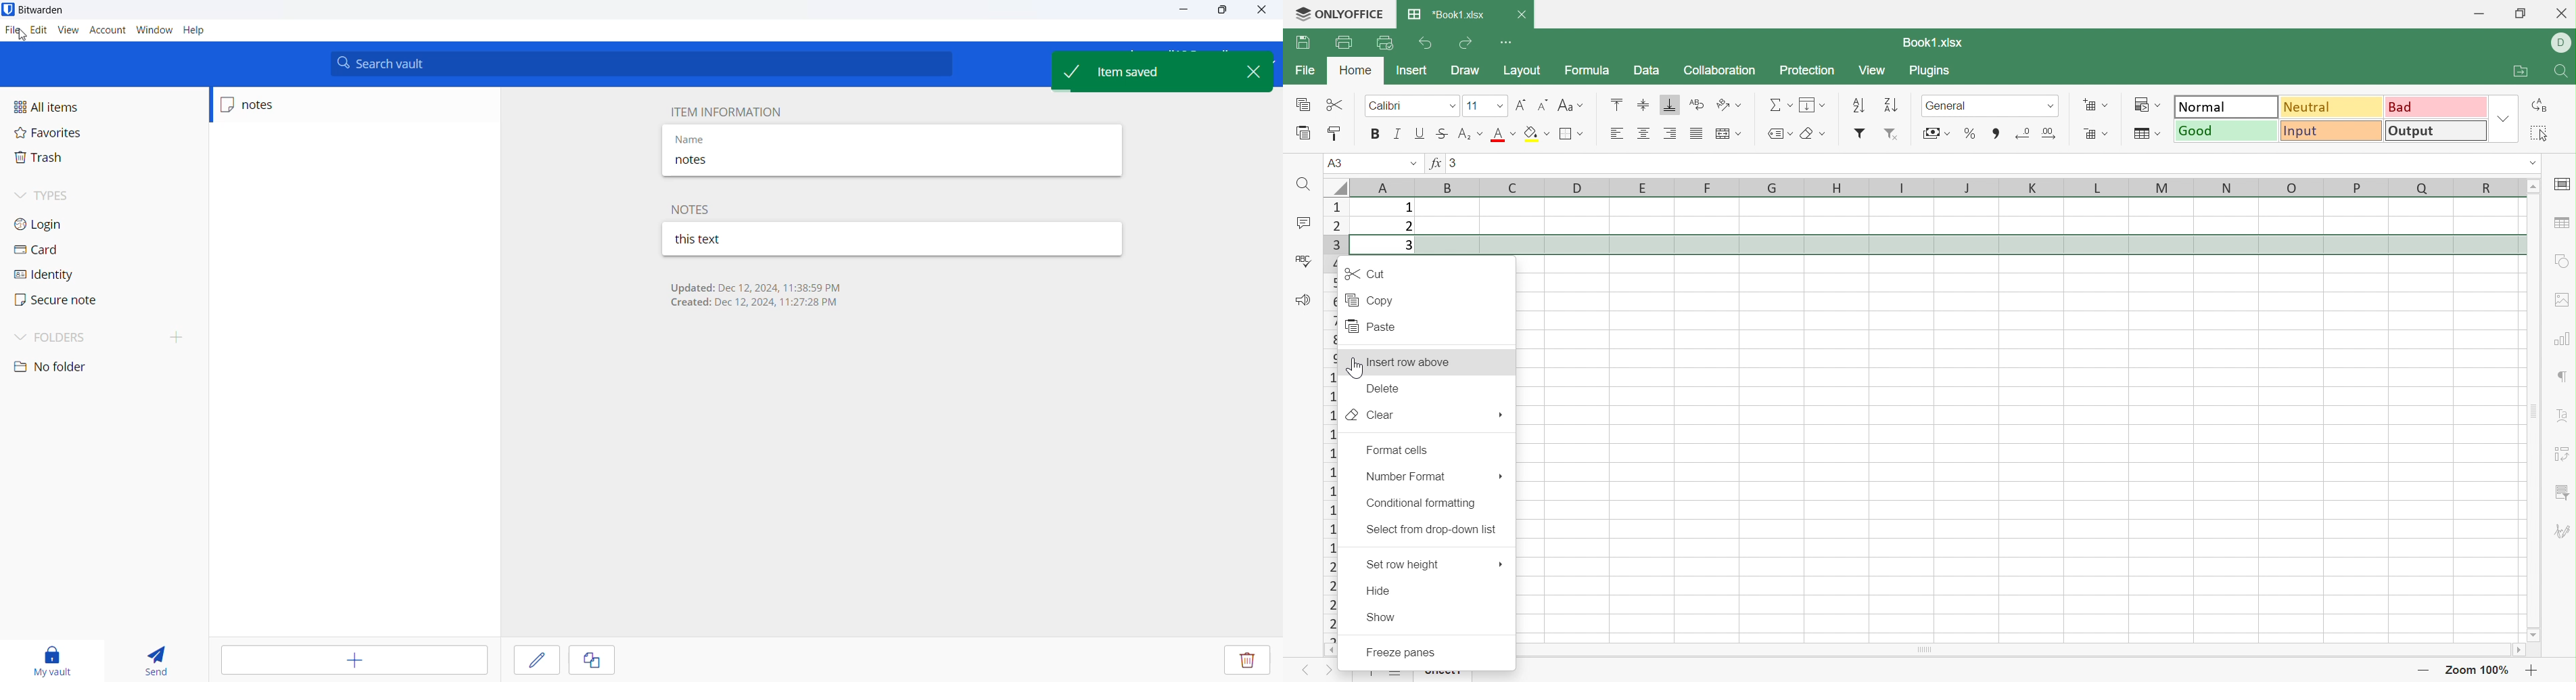 The image size is (2576, 700). What do you see at coordinates (2015, 649) in the screenshot?
I see `Scroll Bar` at bounding box center [2015, 649].